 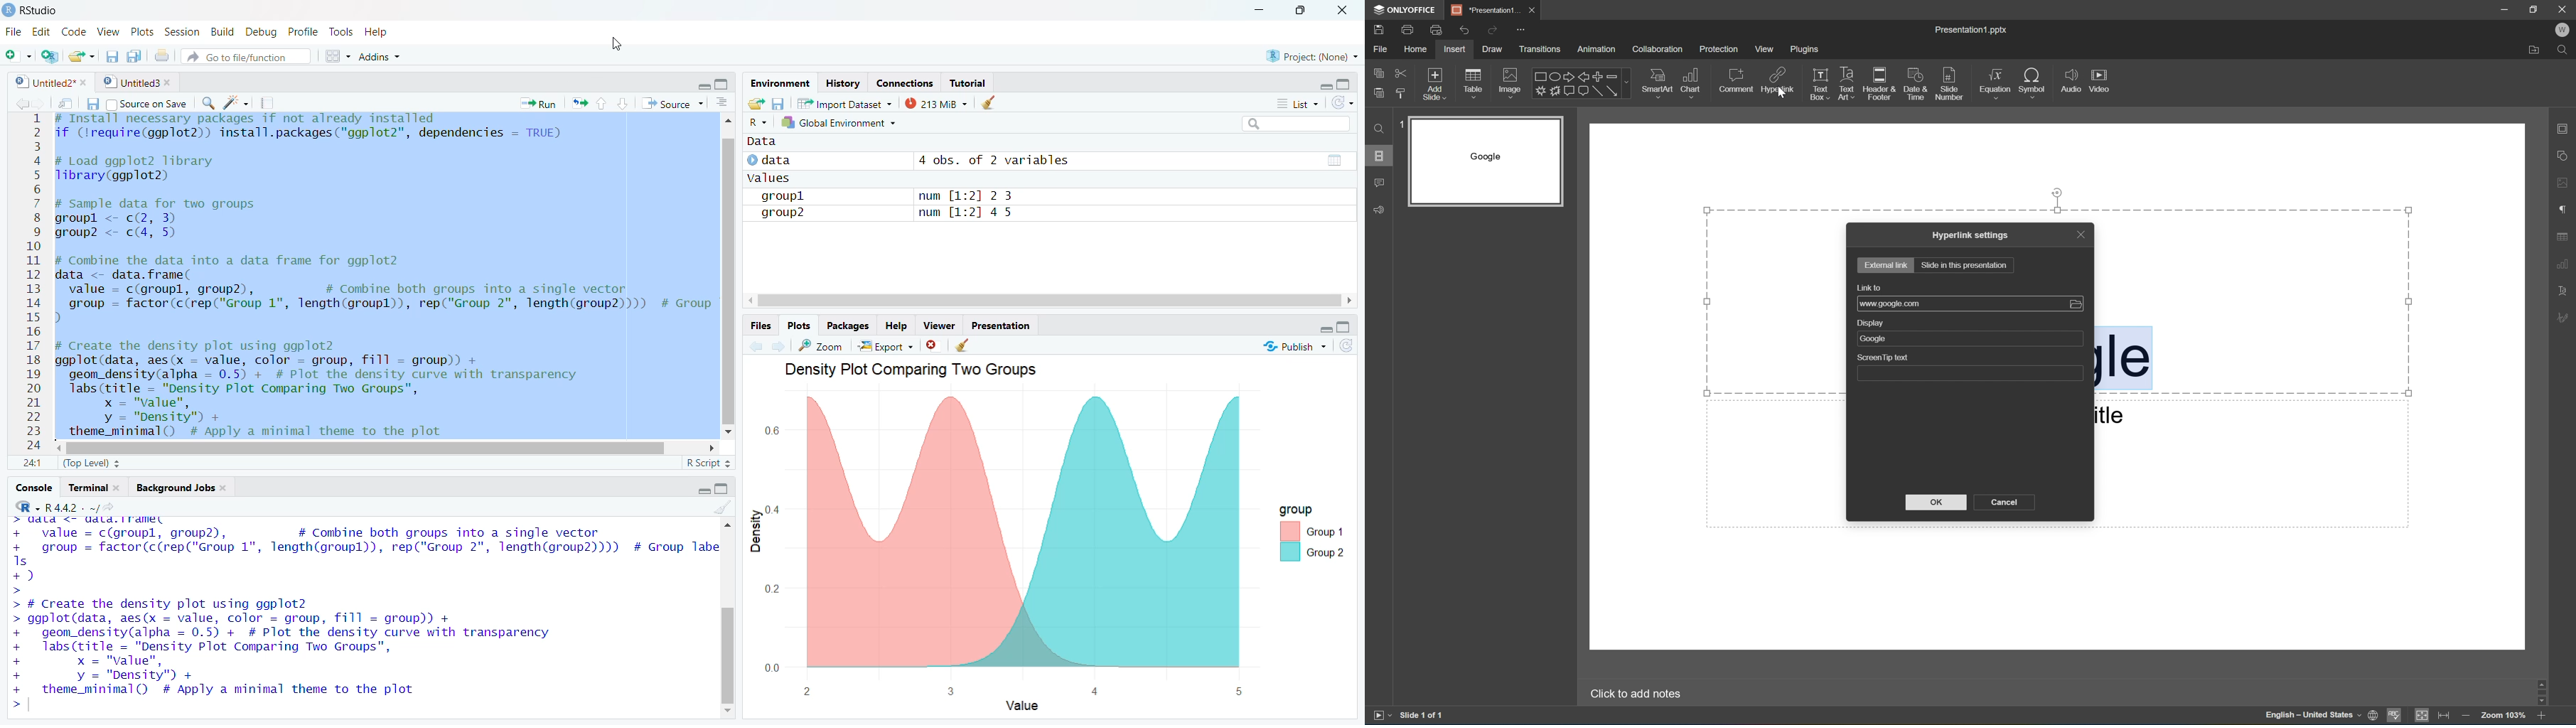 I want to click on num [1:2] 2 3, so click(x=964, y=193).